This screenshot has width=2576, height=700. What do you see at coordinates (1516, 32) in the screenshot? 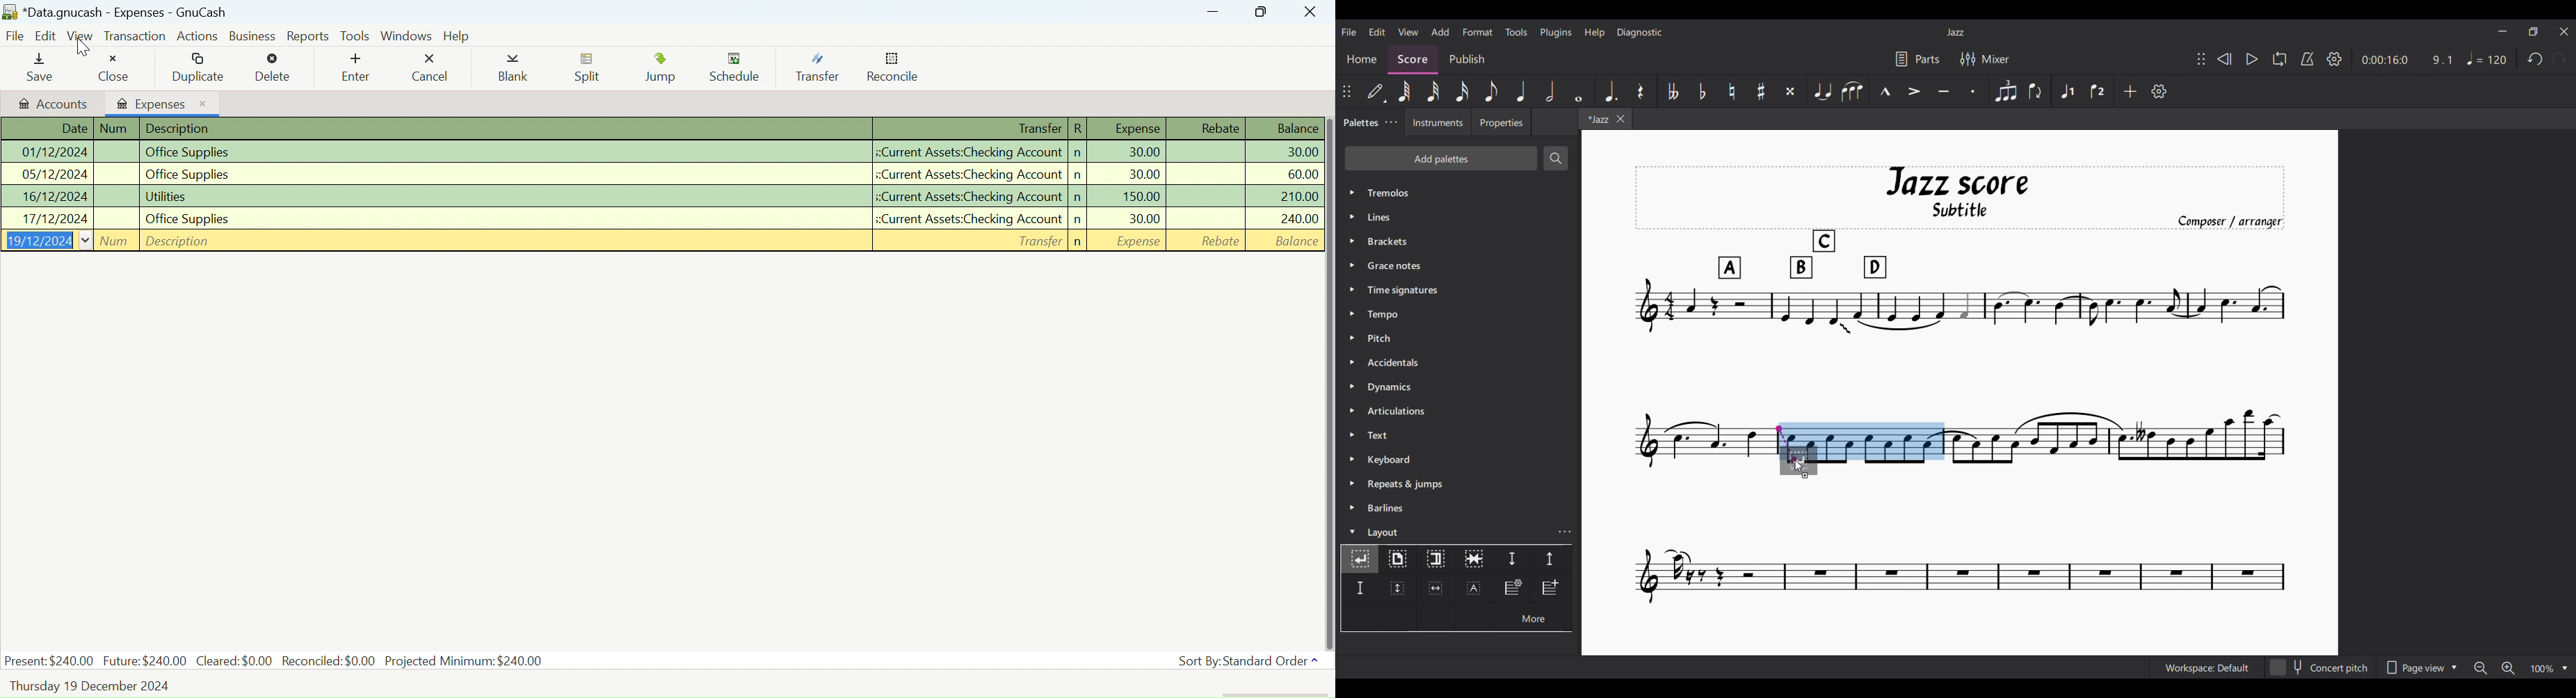
I see `Tools menu` at bounding box center [1516, 32].